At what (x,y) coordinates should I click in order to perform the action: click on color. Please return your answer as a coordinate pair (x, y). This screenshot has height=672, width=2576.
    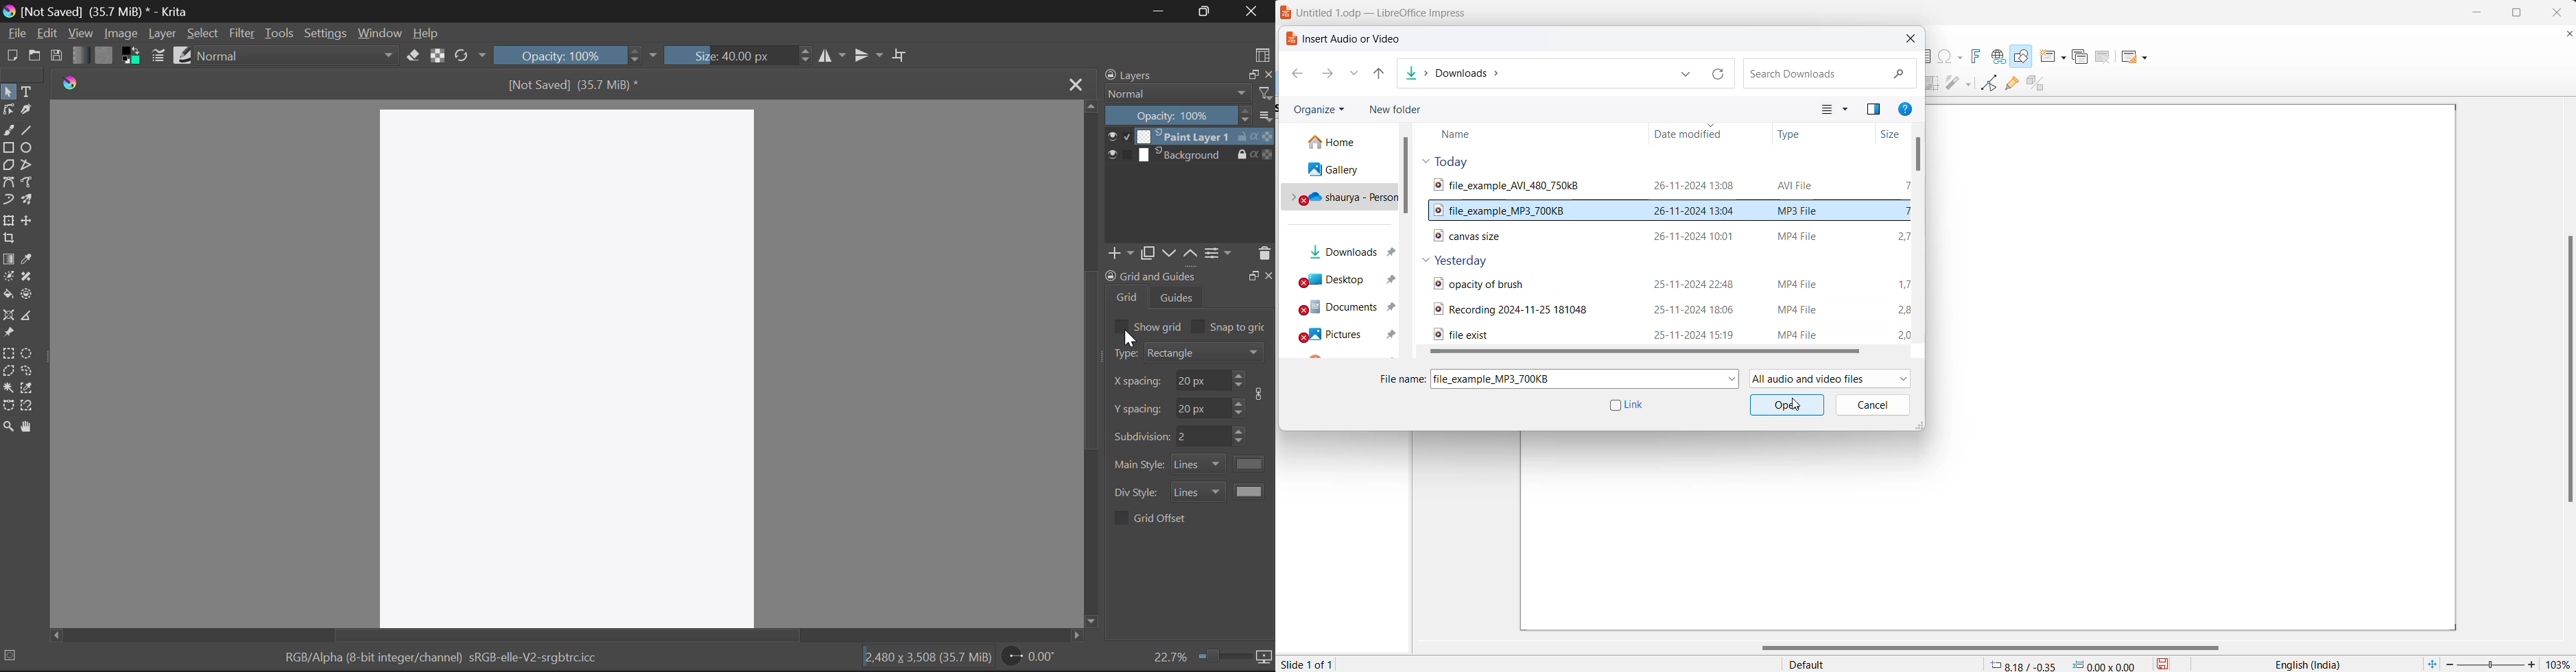
    Looking at the image, I should click on (1251, 463).